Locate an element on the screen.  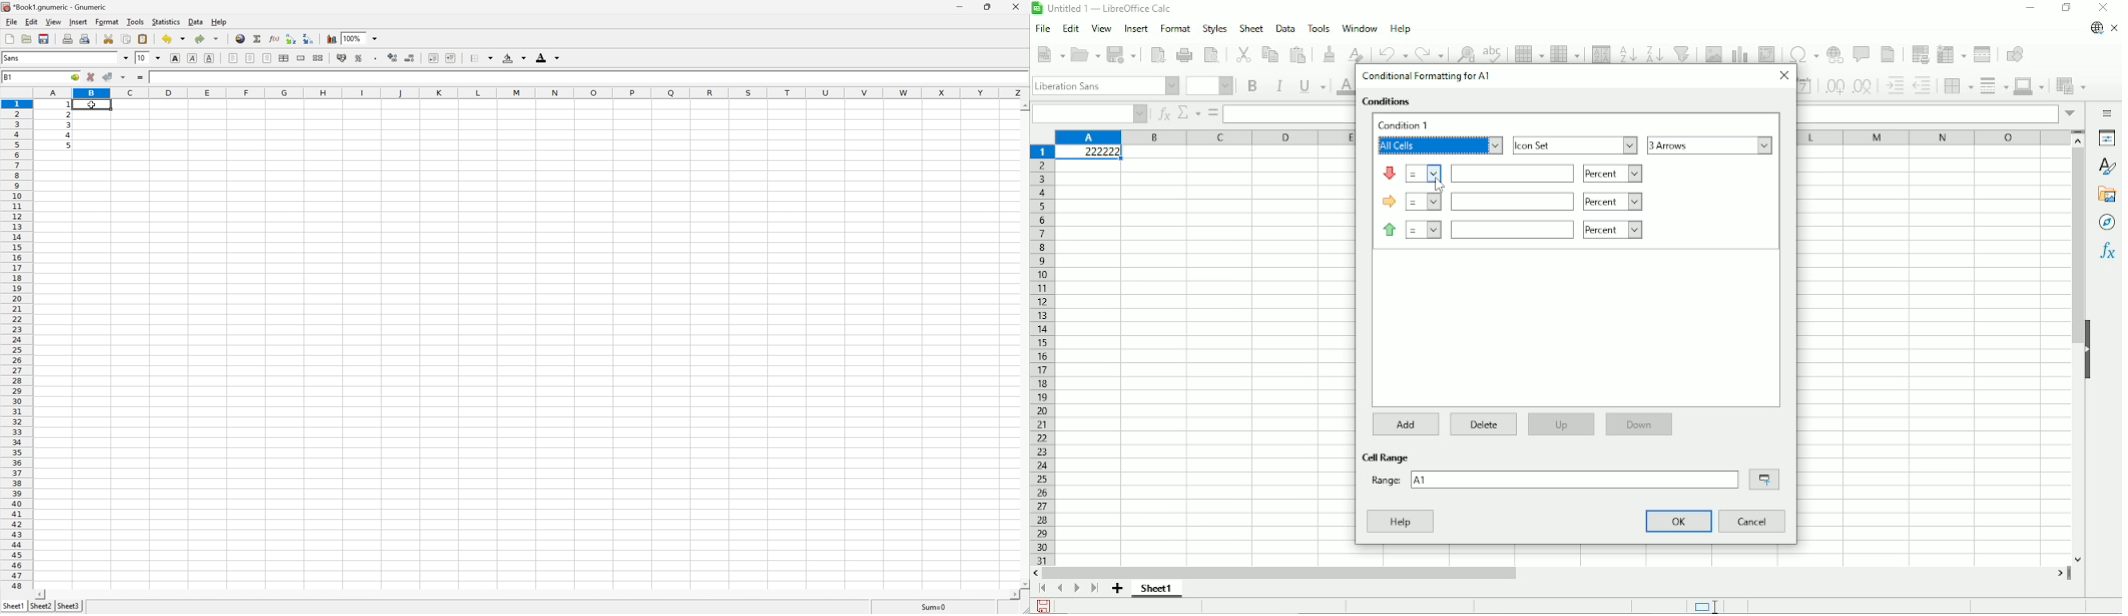
Condition 1 is located at coordinates (1406, 125).